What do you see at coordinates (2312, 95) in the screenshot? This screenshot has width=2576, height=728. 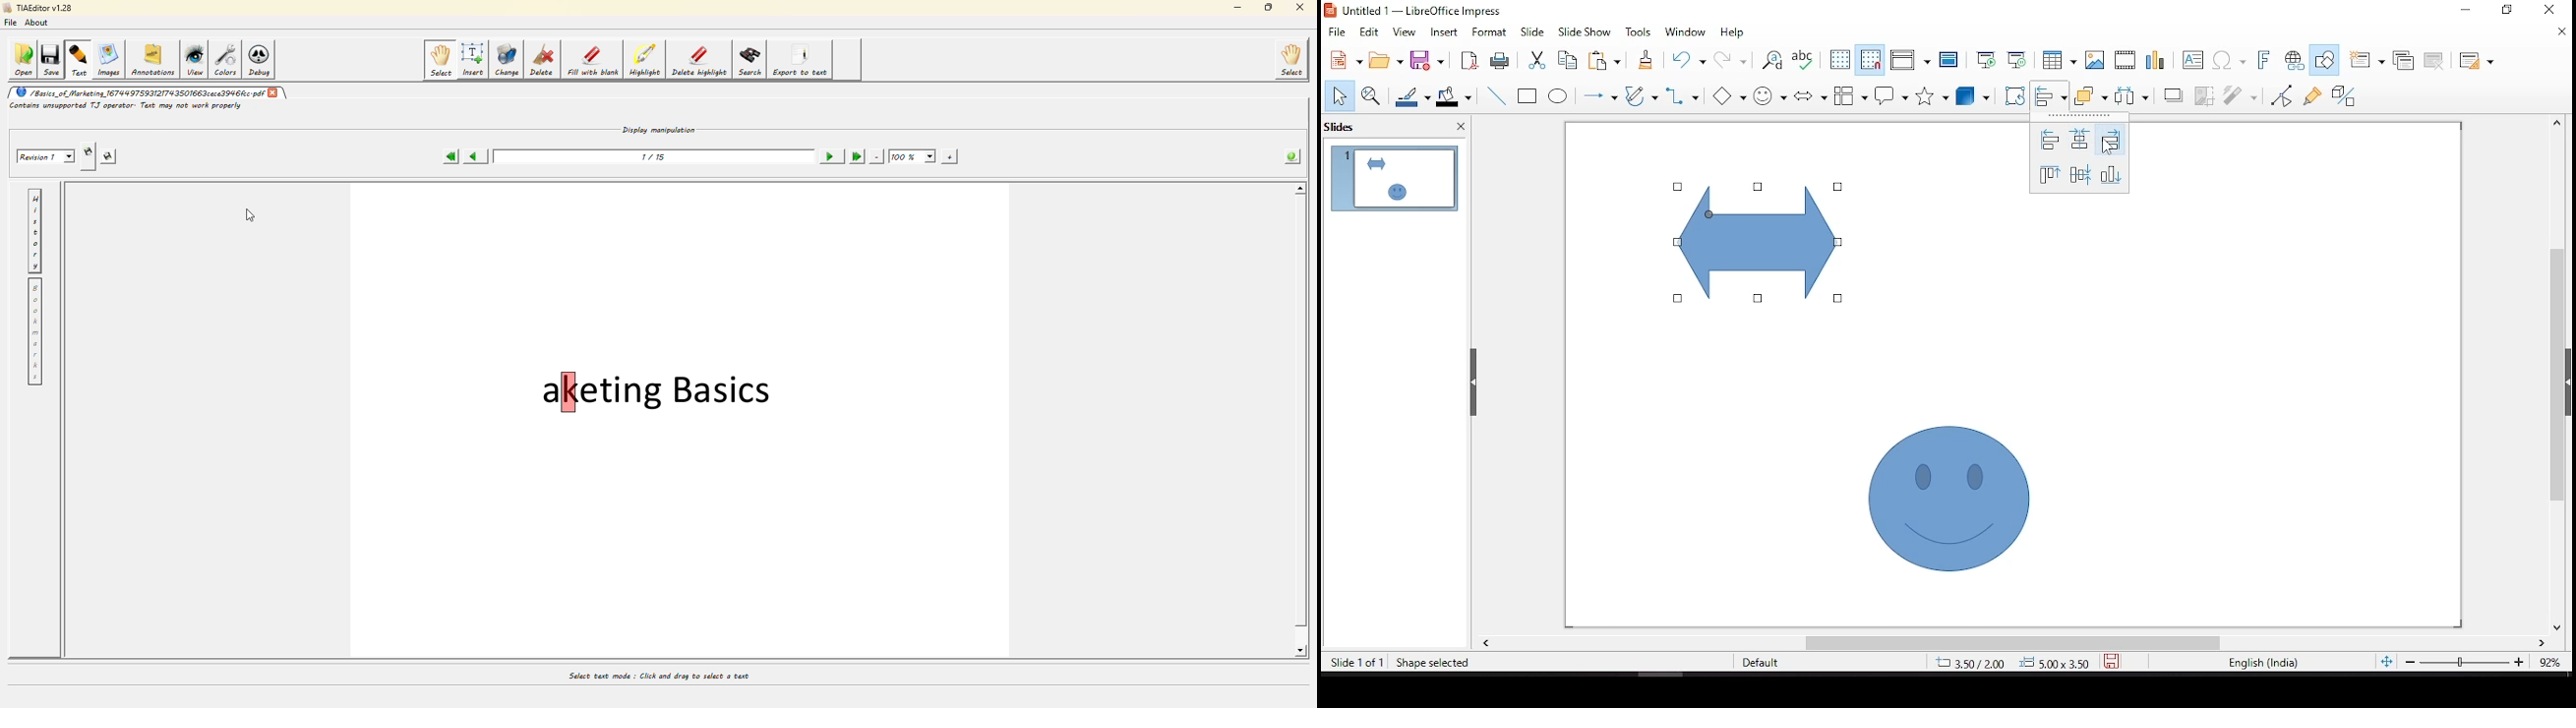 I see `show gluepoint functions` at bounding box center [2312, 95].